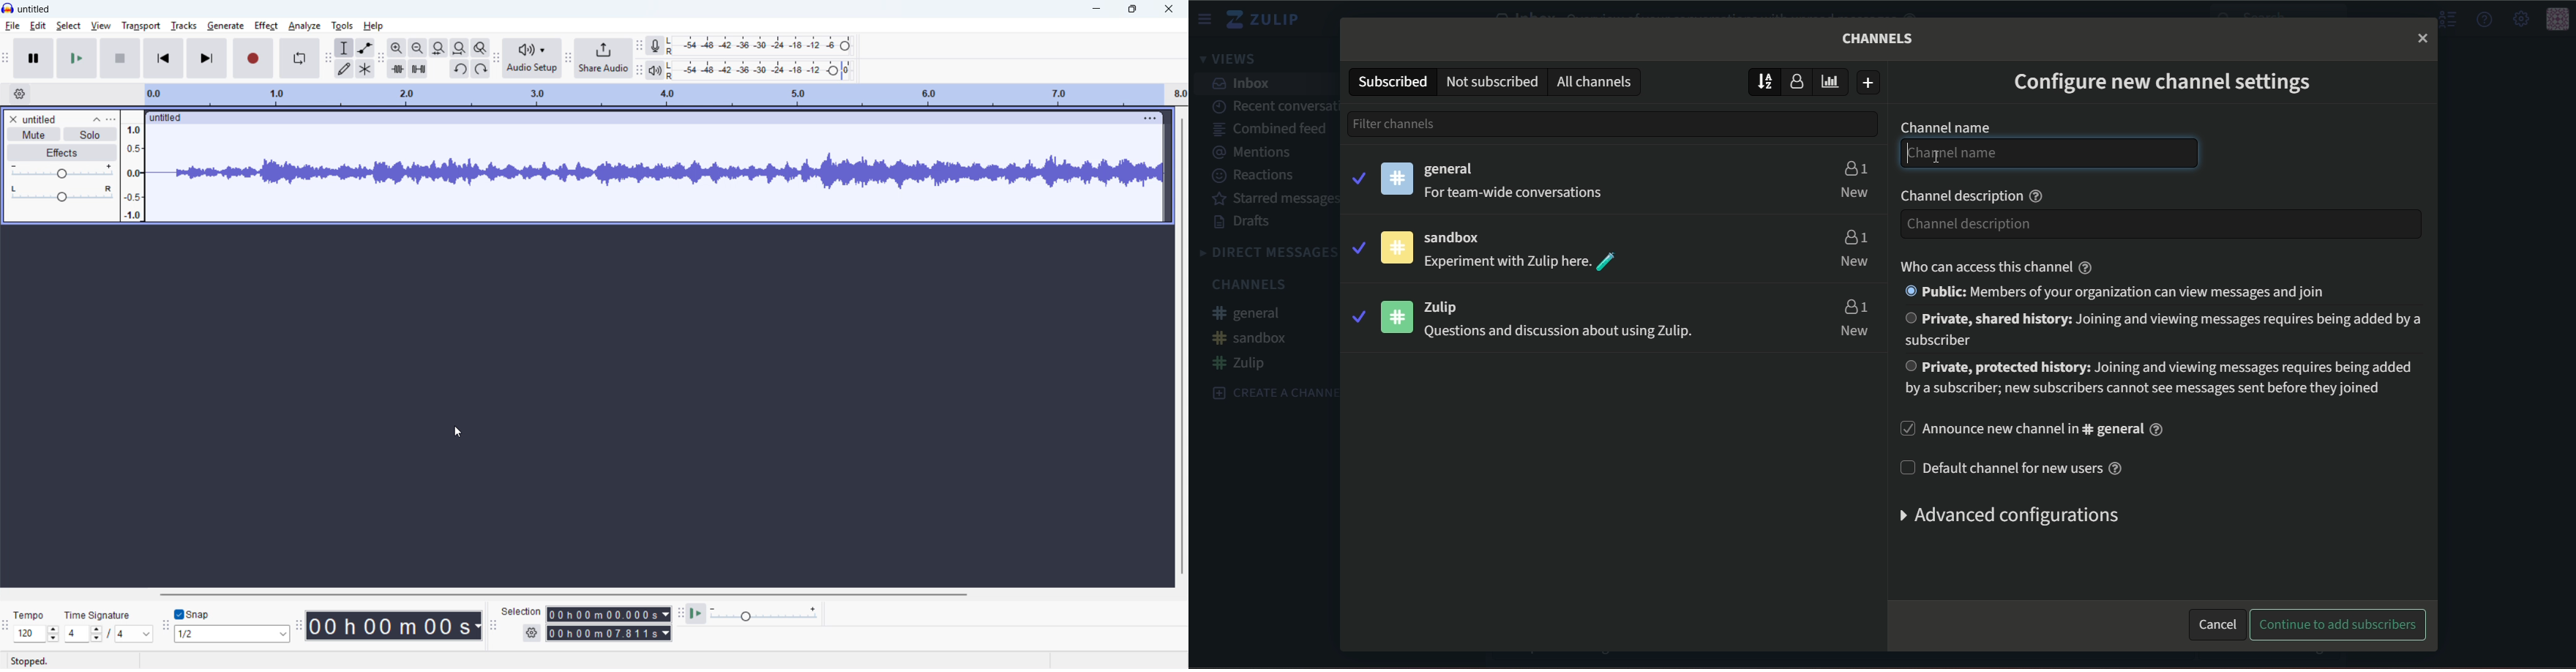  What do you see at coordinates (2005, 515) in the screenshot?
I see `Advanced configurations` at bounding box center [2005, 515].